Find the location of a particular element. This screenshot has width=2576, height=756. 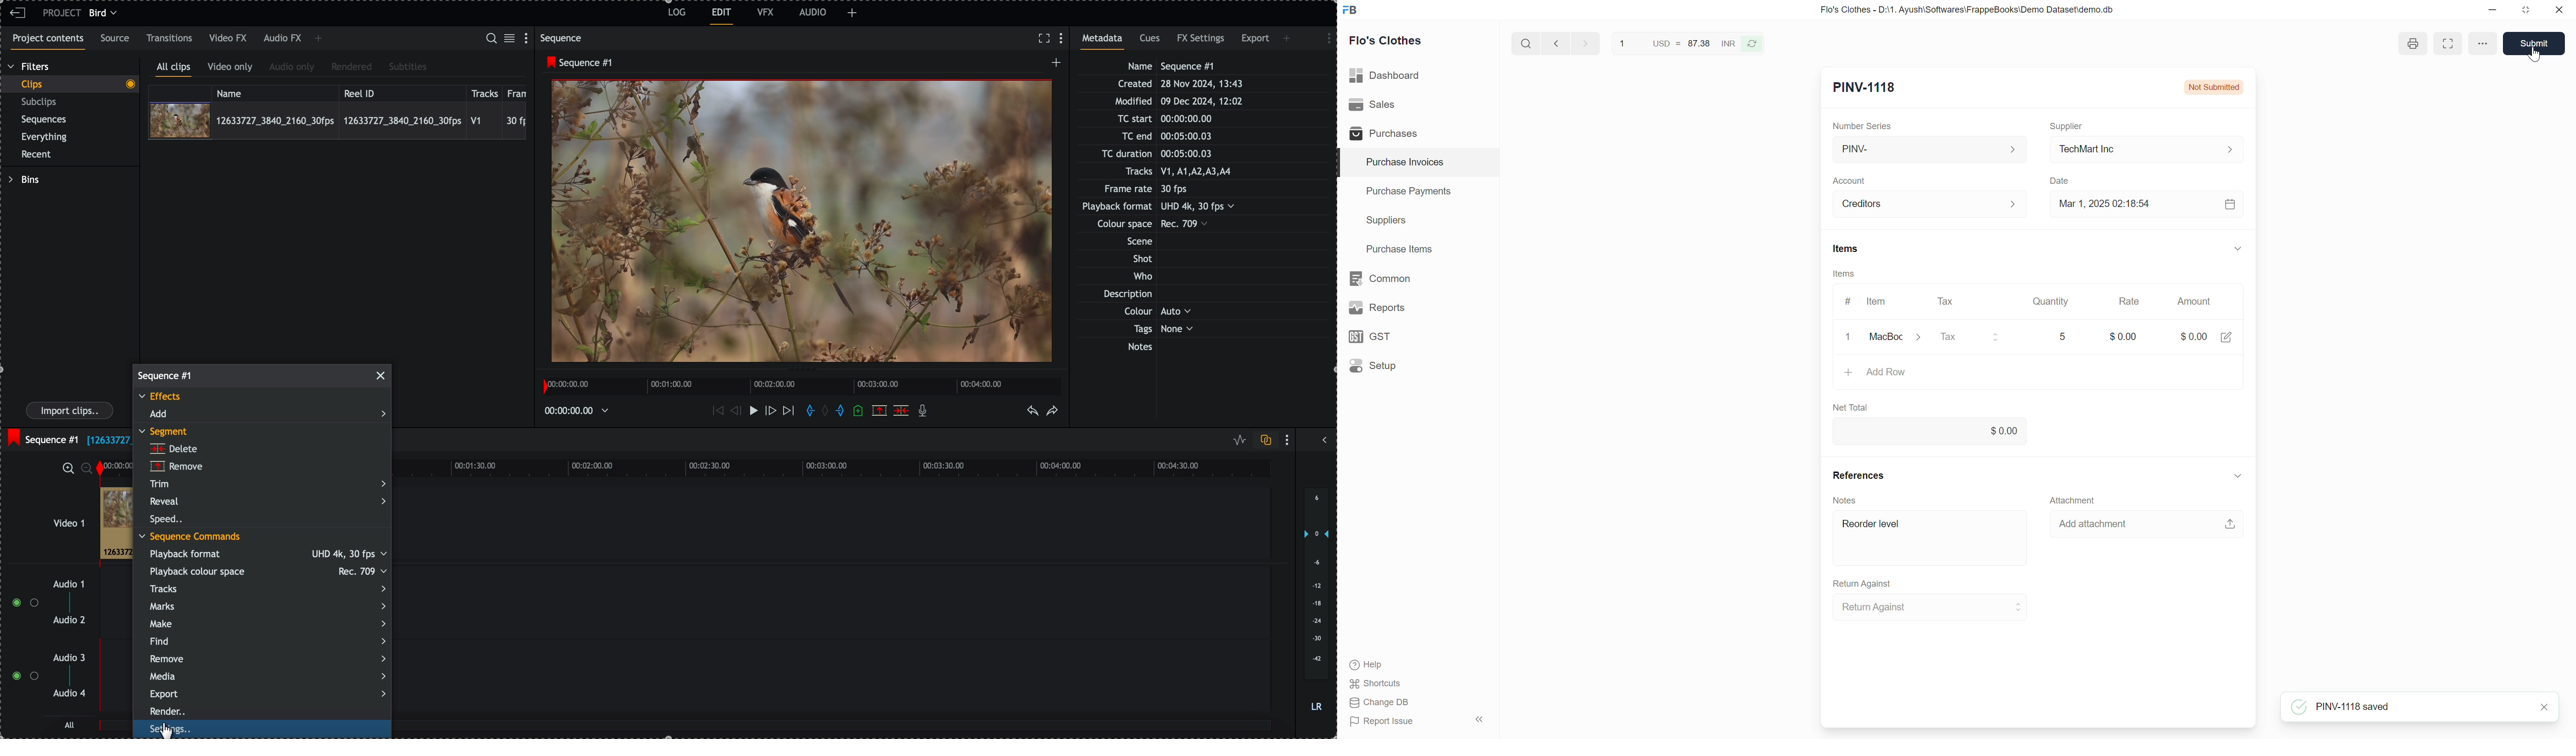

add 'out' mark is located at coordinates (839, 411).